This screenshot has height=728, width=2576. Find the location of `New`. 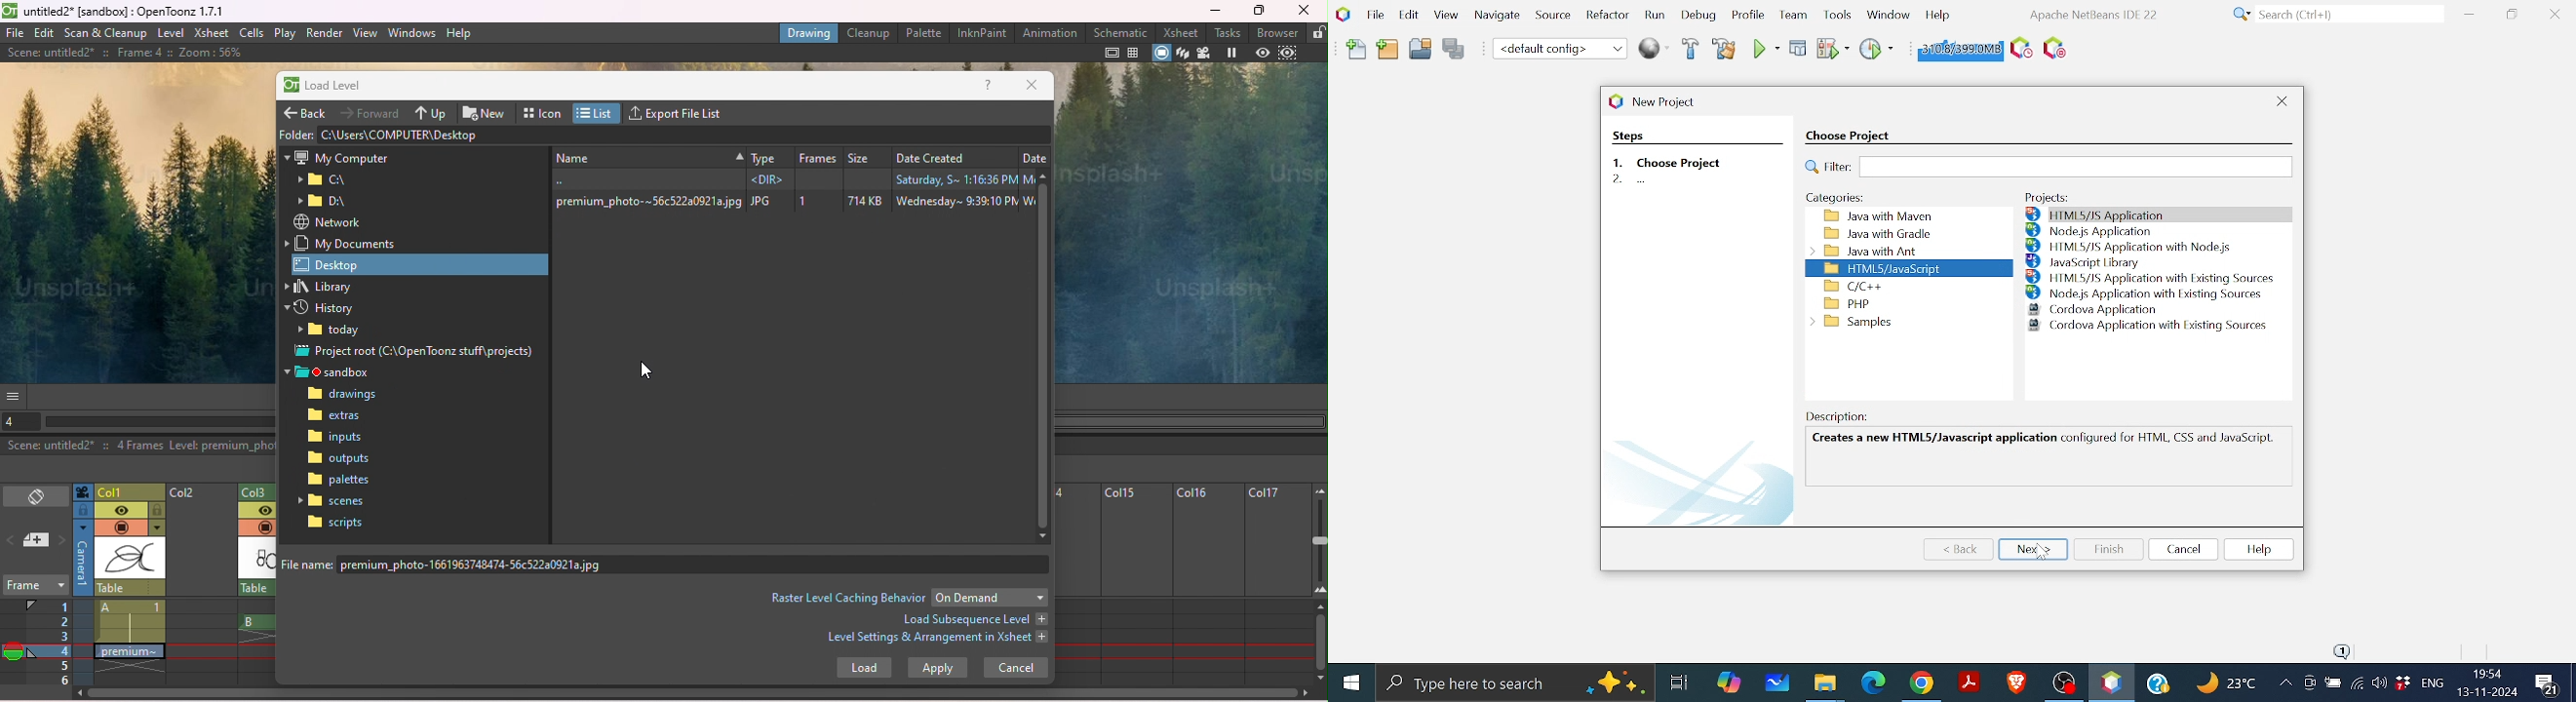

New is located at coordinates (487, 111).